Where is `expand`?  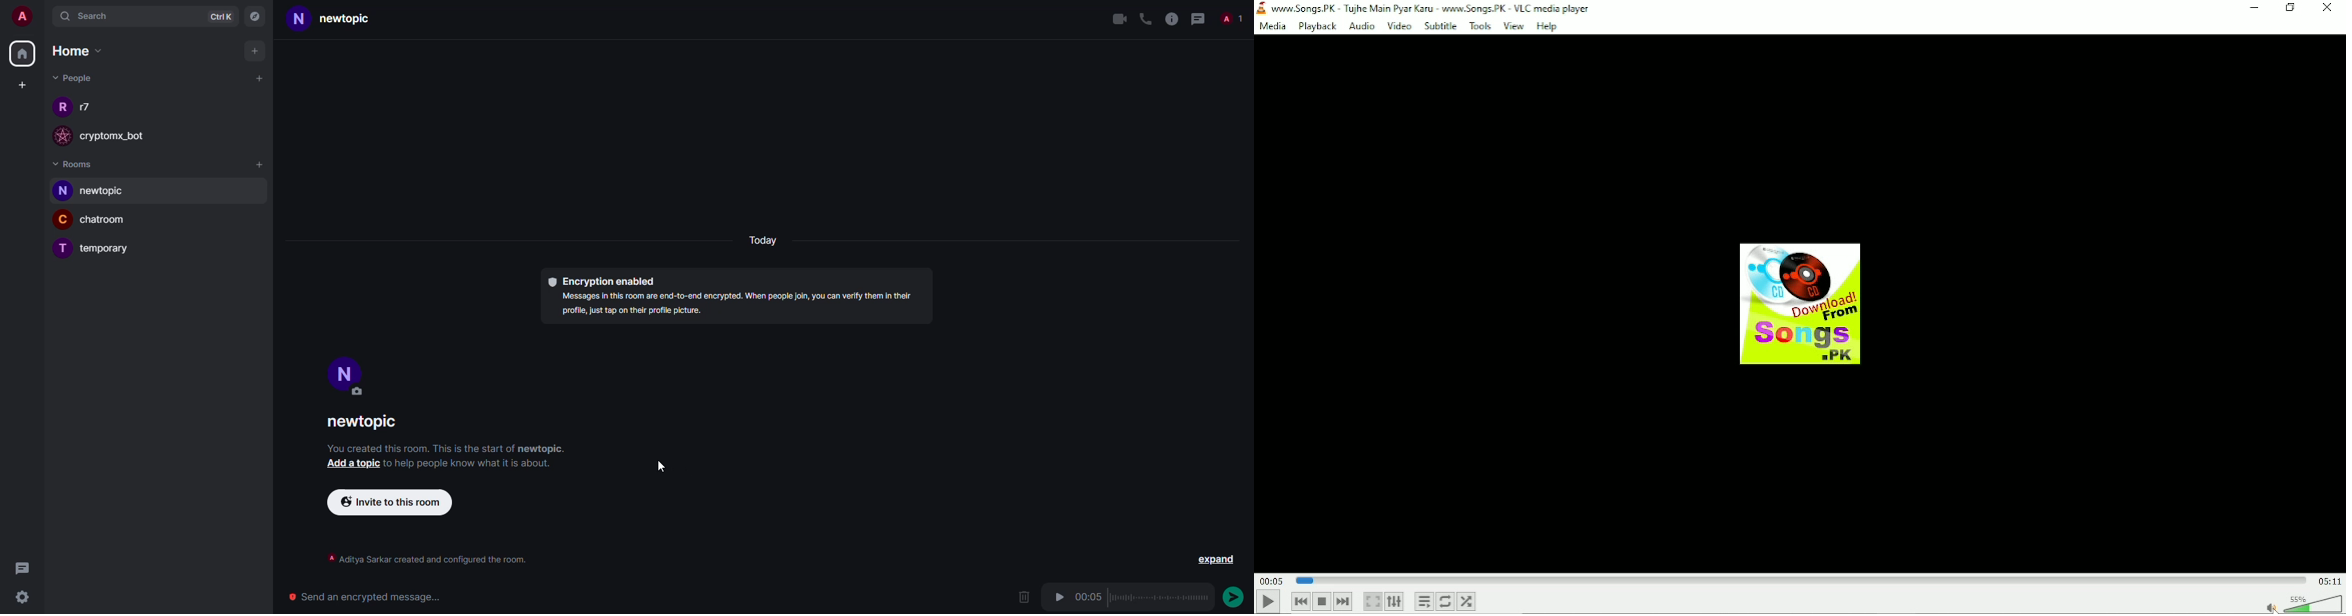
expand is located at coordinates (1214, 562).